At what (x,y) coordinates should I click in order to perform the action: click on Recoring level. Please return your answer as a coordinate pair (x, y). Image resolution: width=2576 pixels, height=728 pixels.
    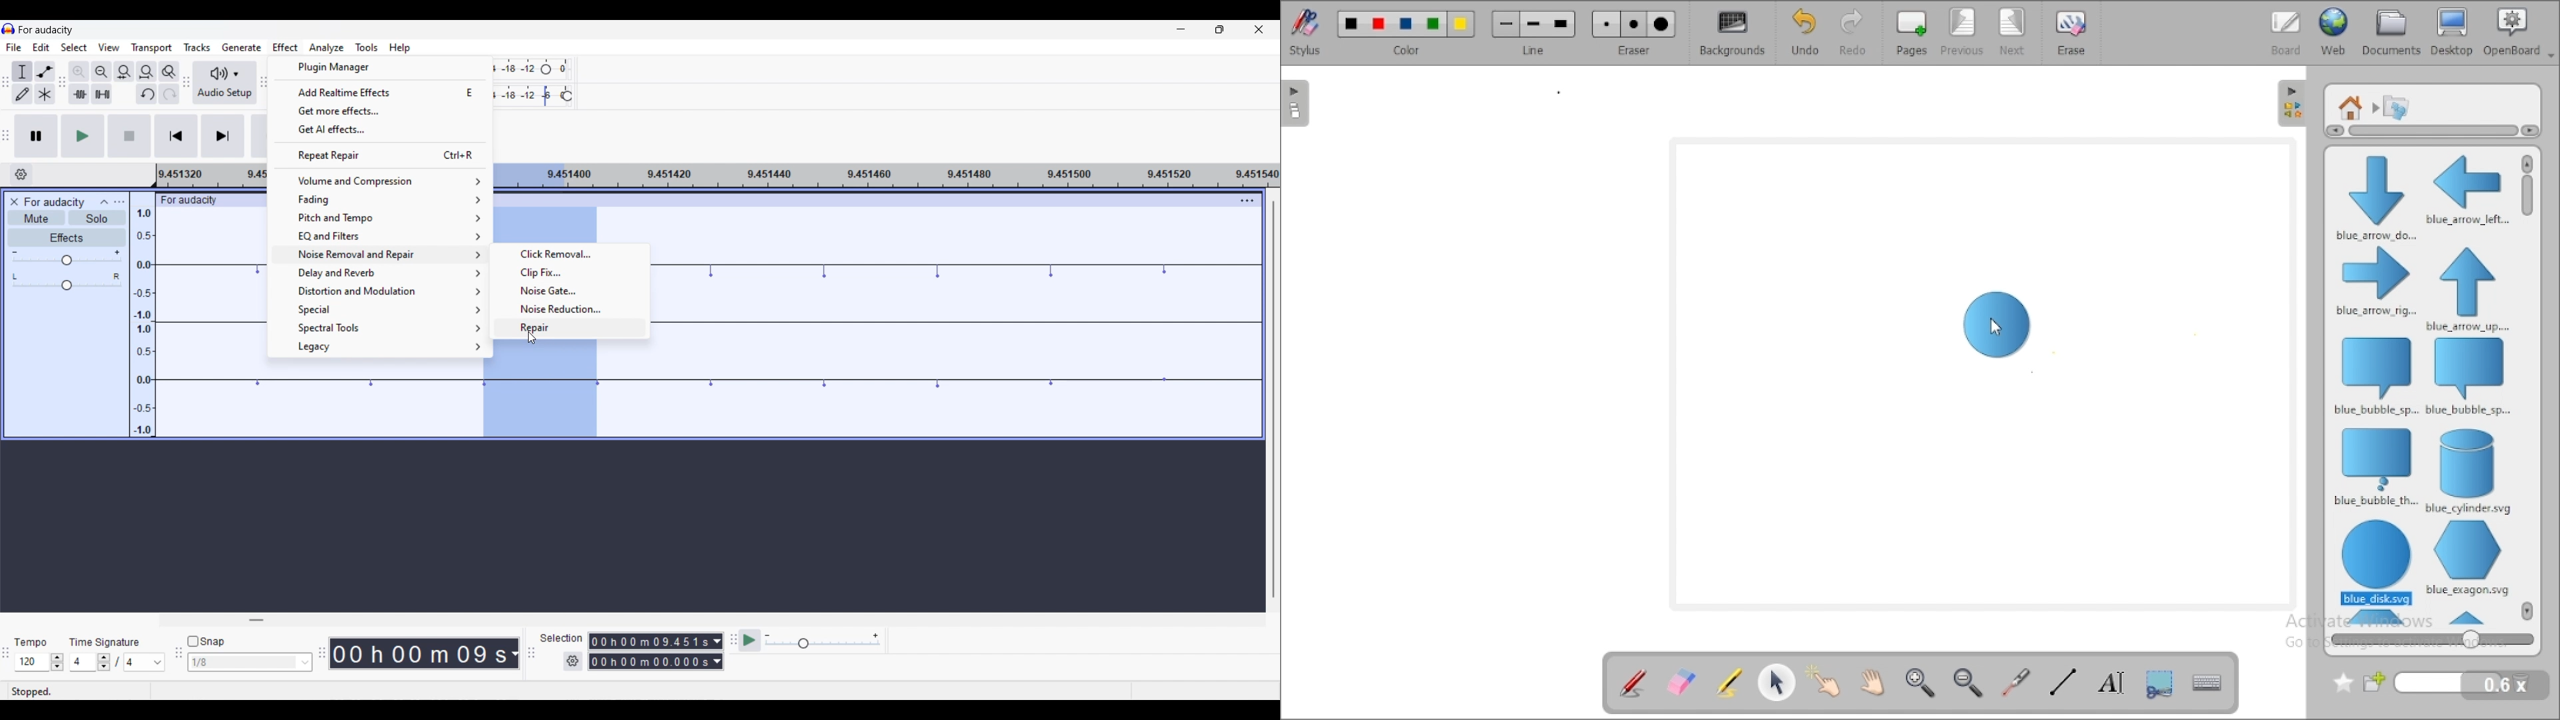
    Looking at the image, I should click on (534, 69).